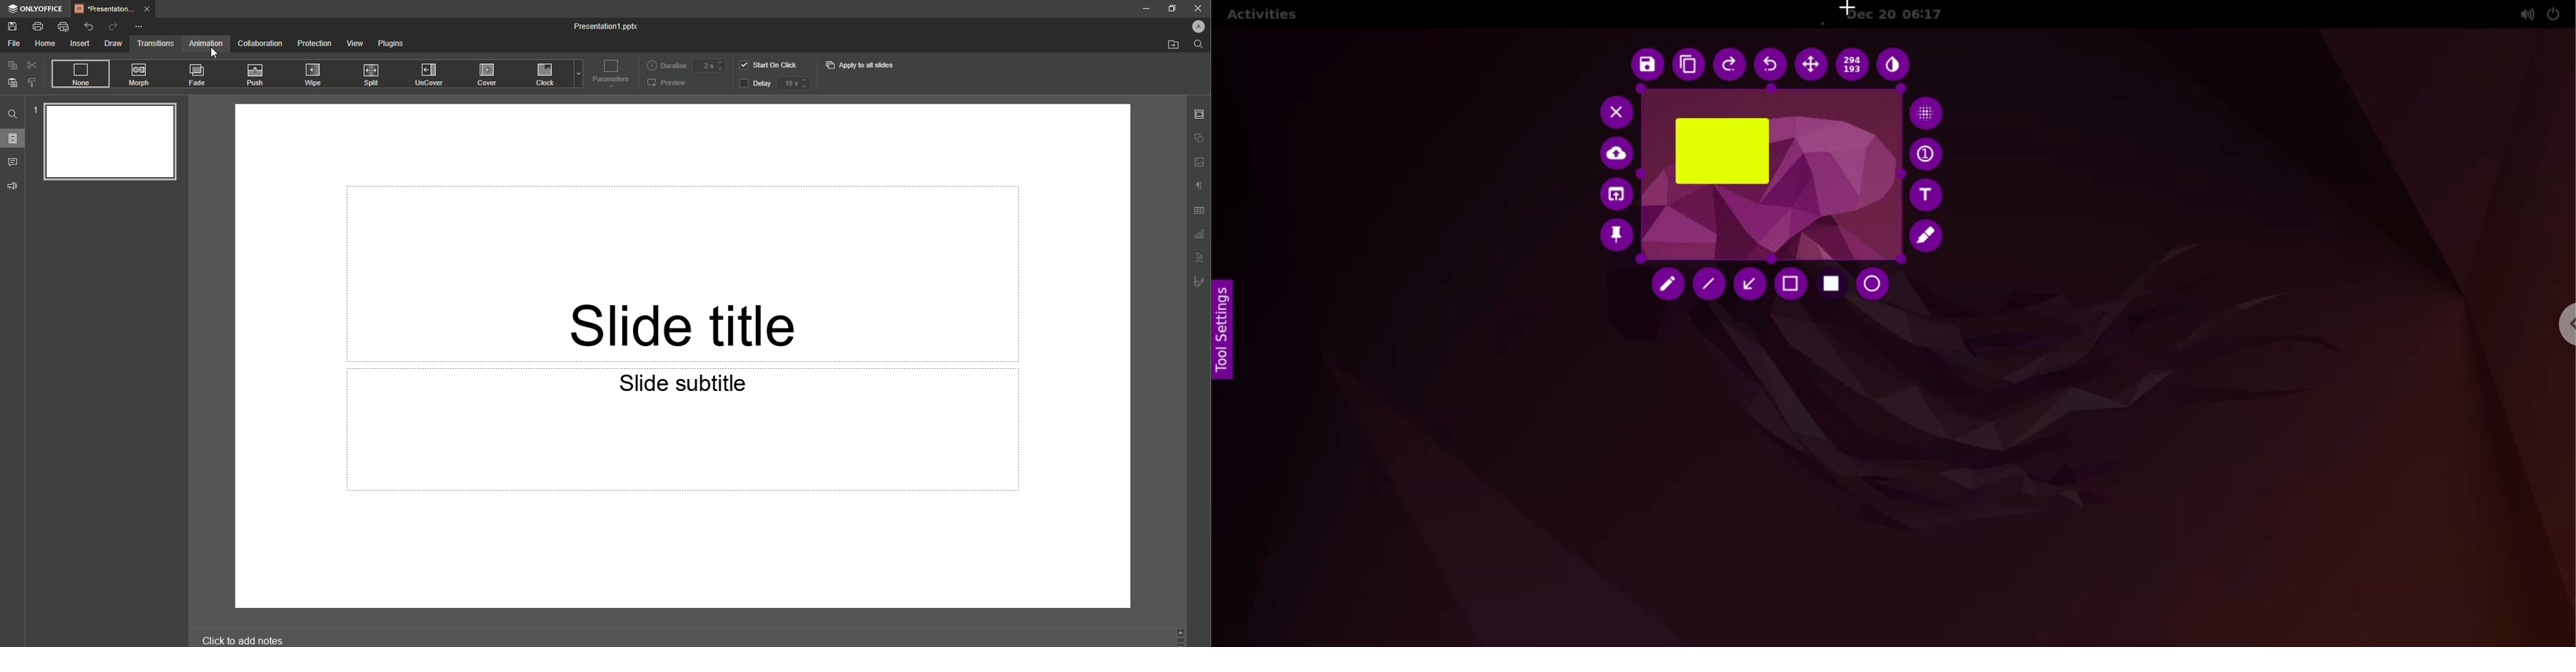 The image size is (2576, 672). What do you see at coordinates (771, 65) in the screenshot?
I see `Start on click` at bounding box center [771, 65].